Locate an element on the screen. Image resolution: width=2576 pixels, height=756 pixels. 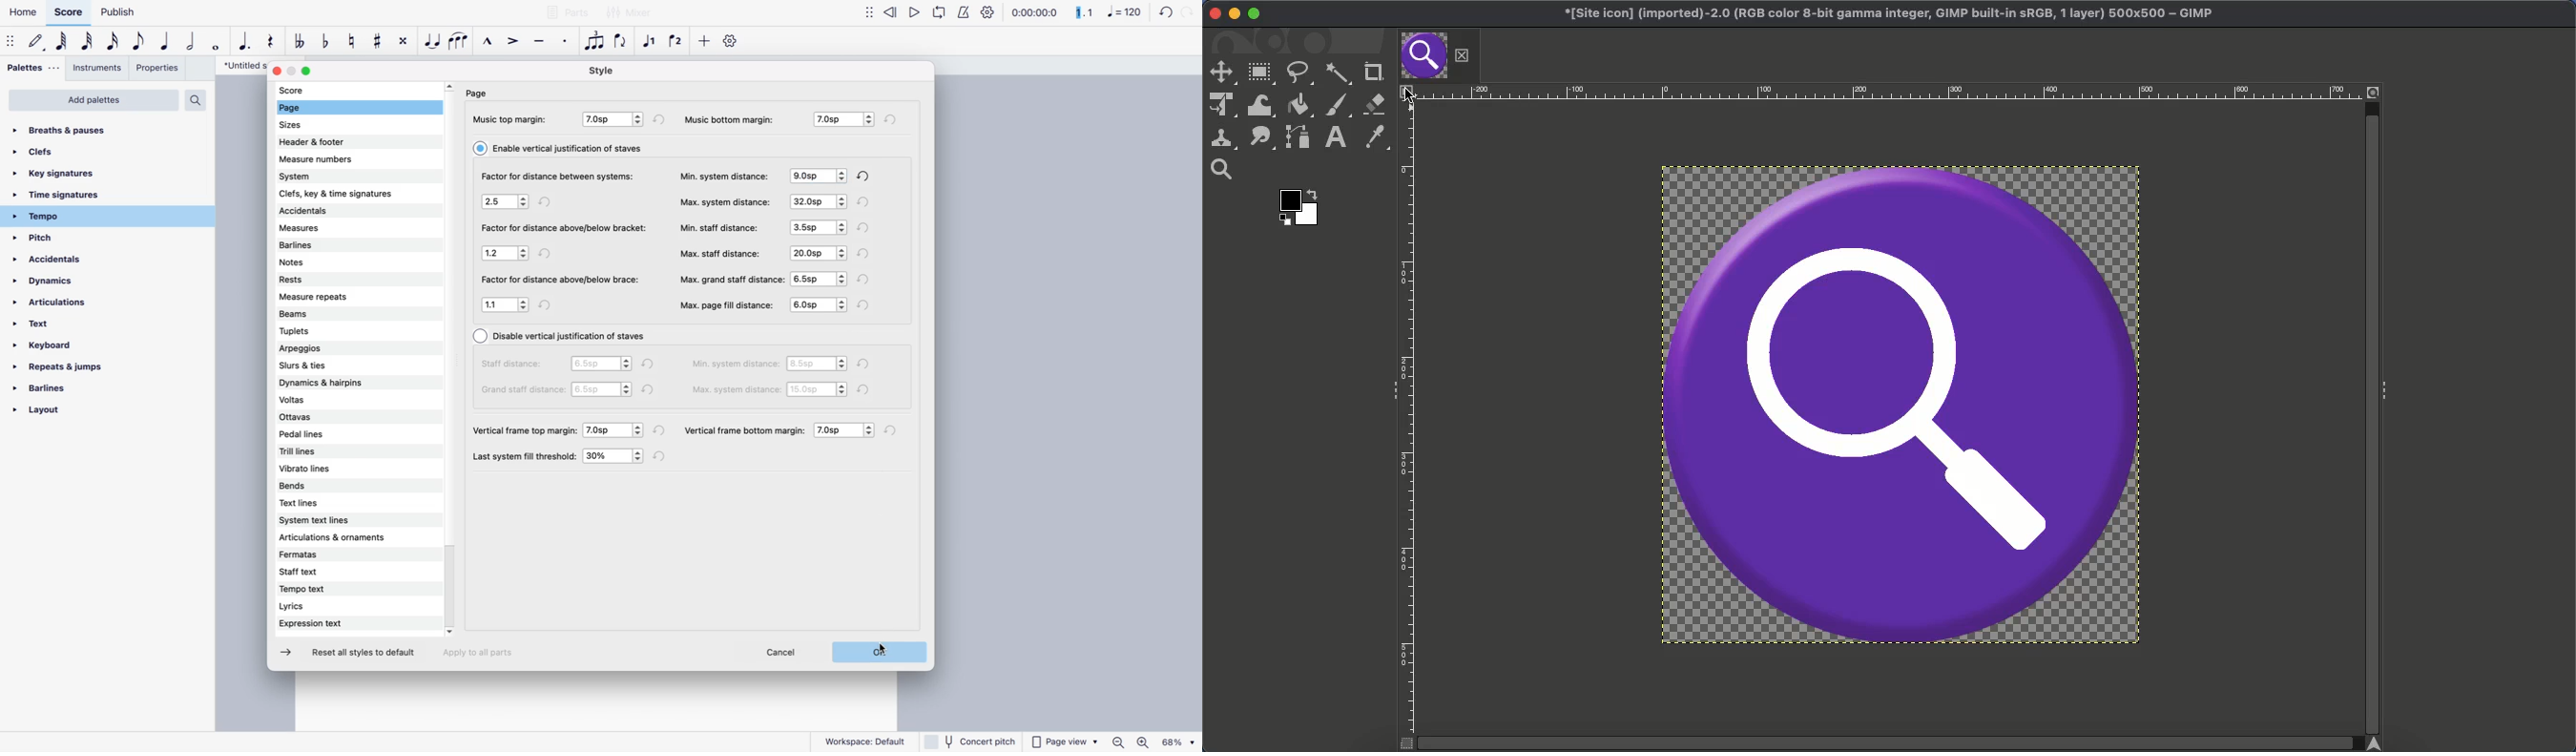
refresh is located at coordinates (892, 119).